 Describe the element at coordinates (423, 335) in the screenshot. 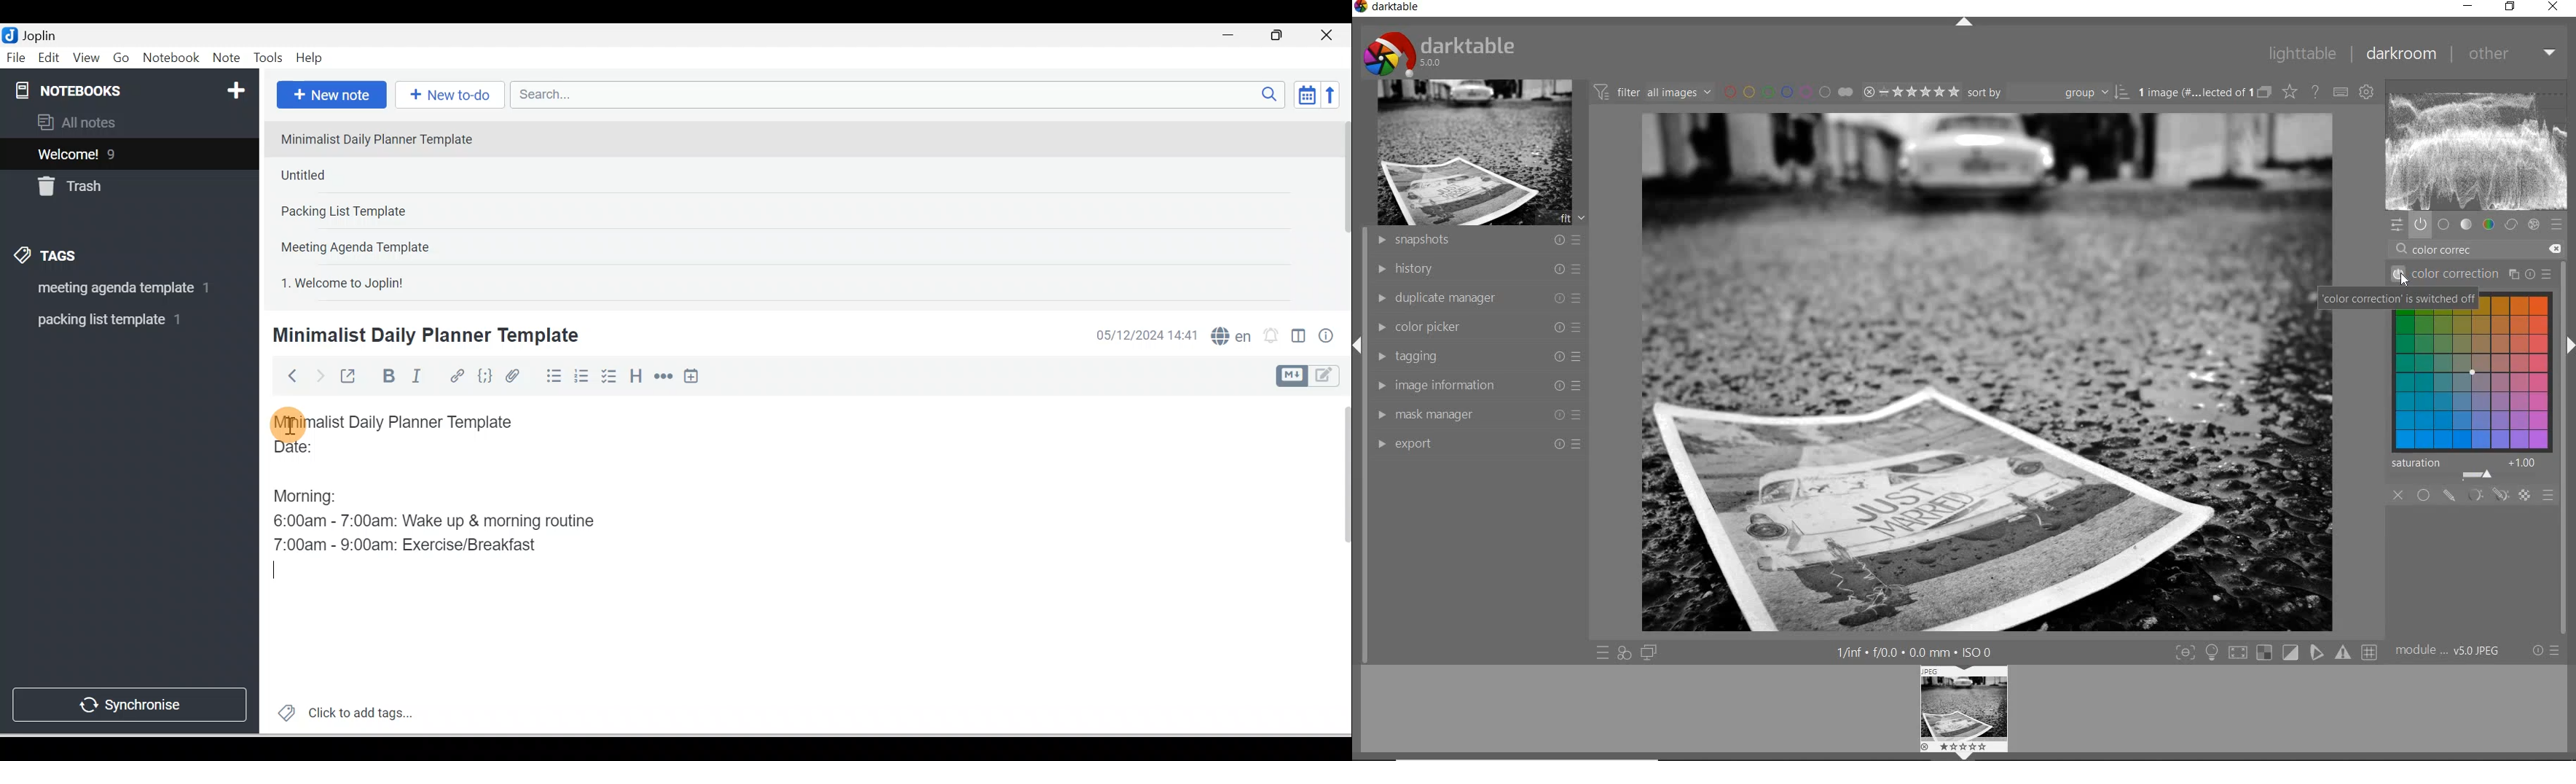

I see `Minimalist Daily Planner Template` at that location.